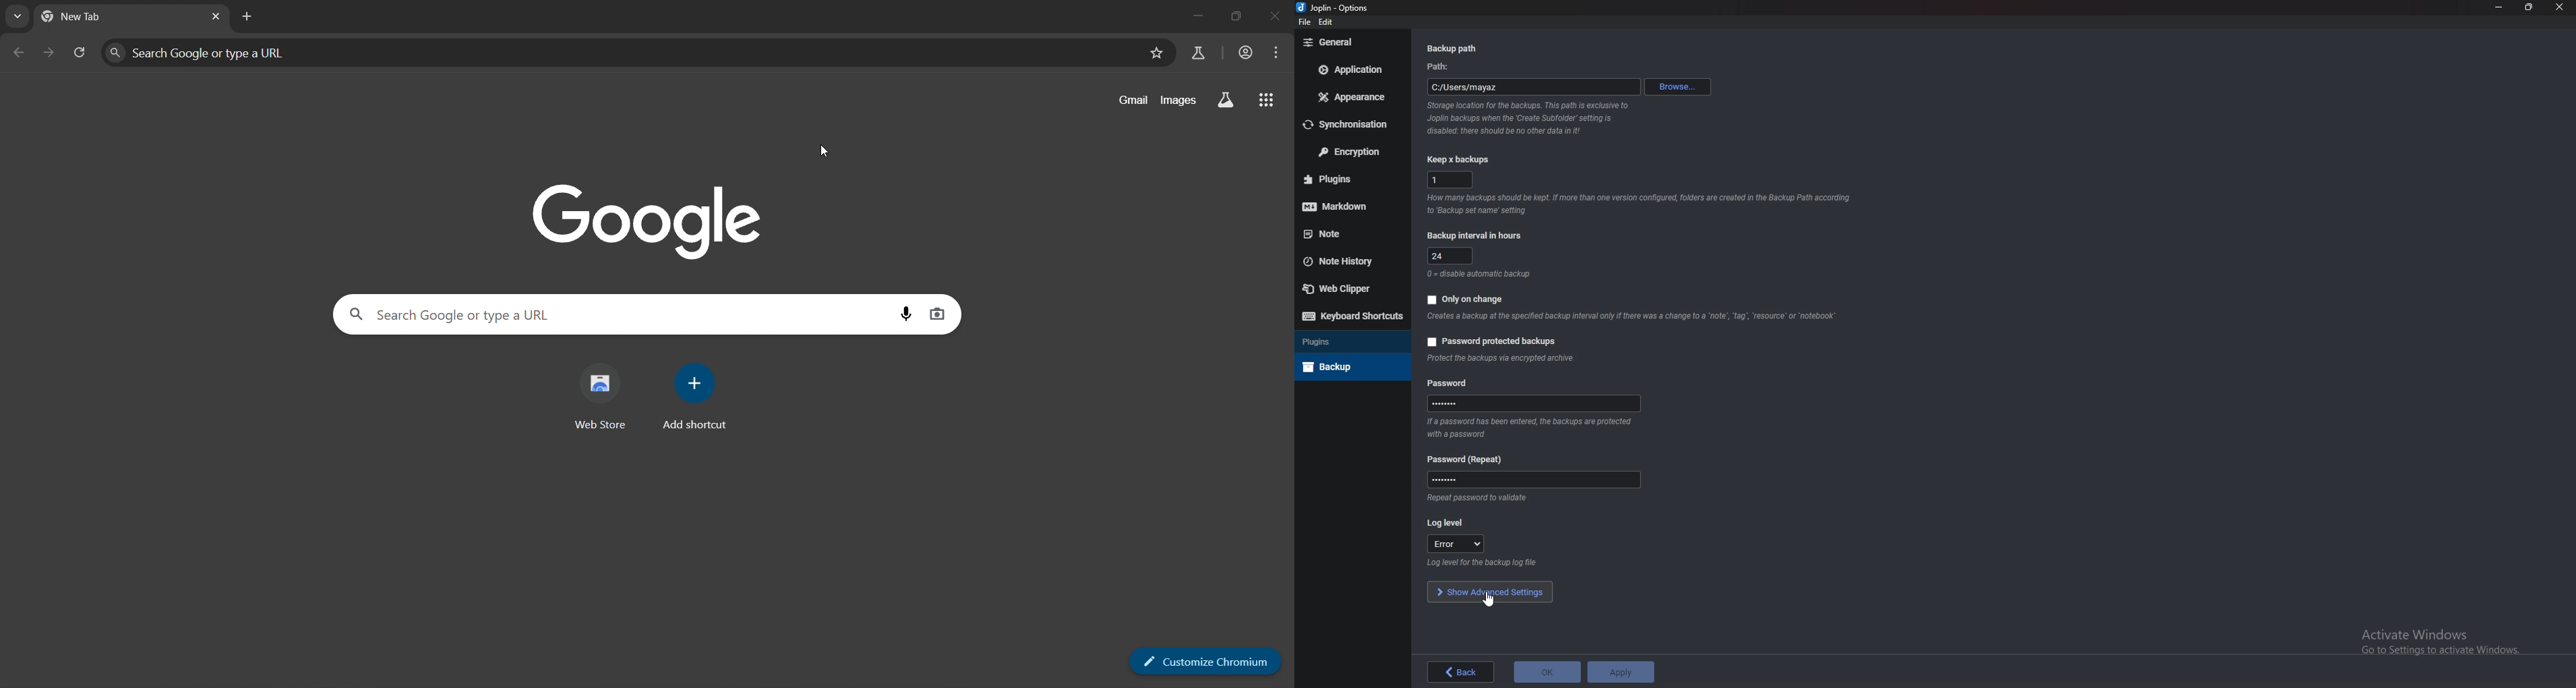 This screenshot has width=2576, height=700. Describe the element at coordinates (1469, 460) in the screenshot. I see `Password (repeat)` at that location.